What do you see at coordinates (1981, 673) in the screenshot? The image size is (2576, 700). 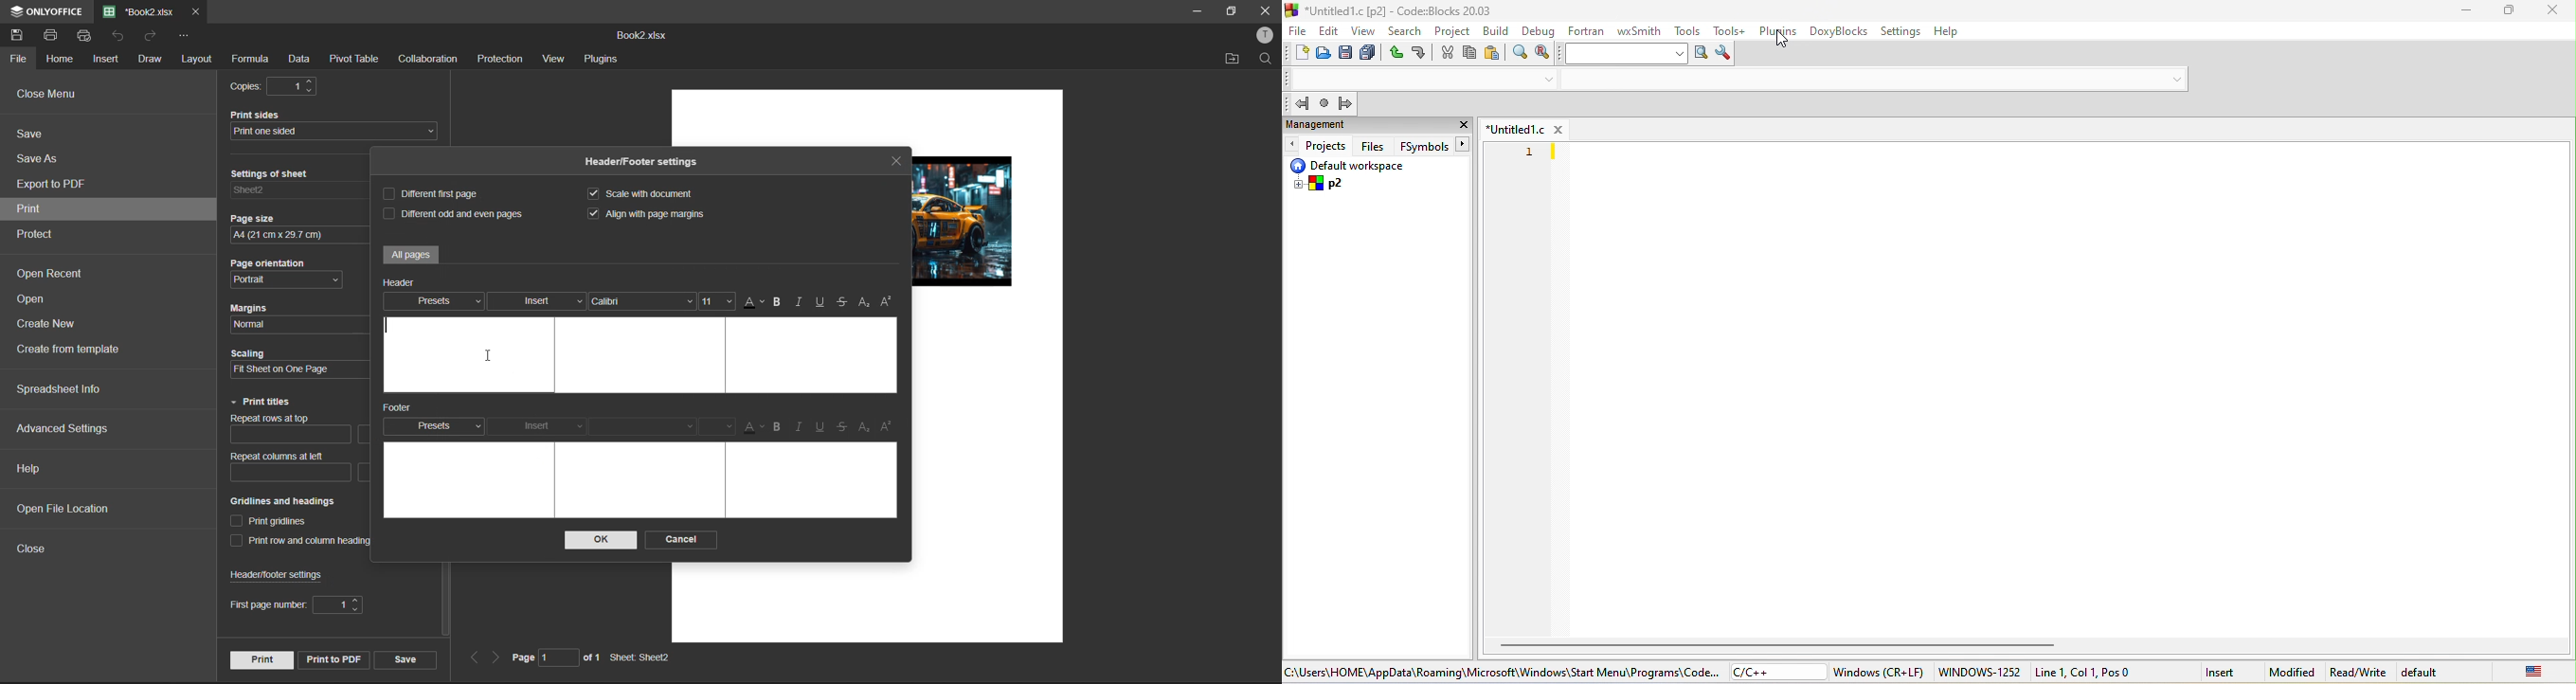 I see `windows-1252` at bounding box center [1981, 673].